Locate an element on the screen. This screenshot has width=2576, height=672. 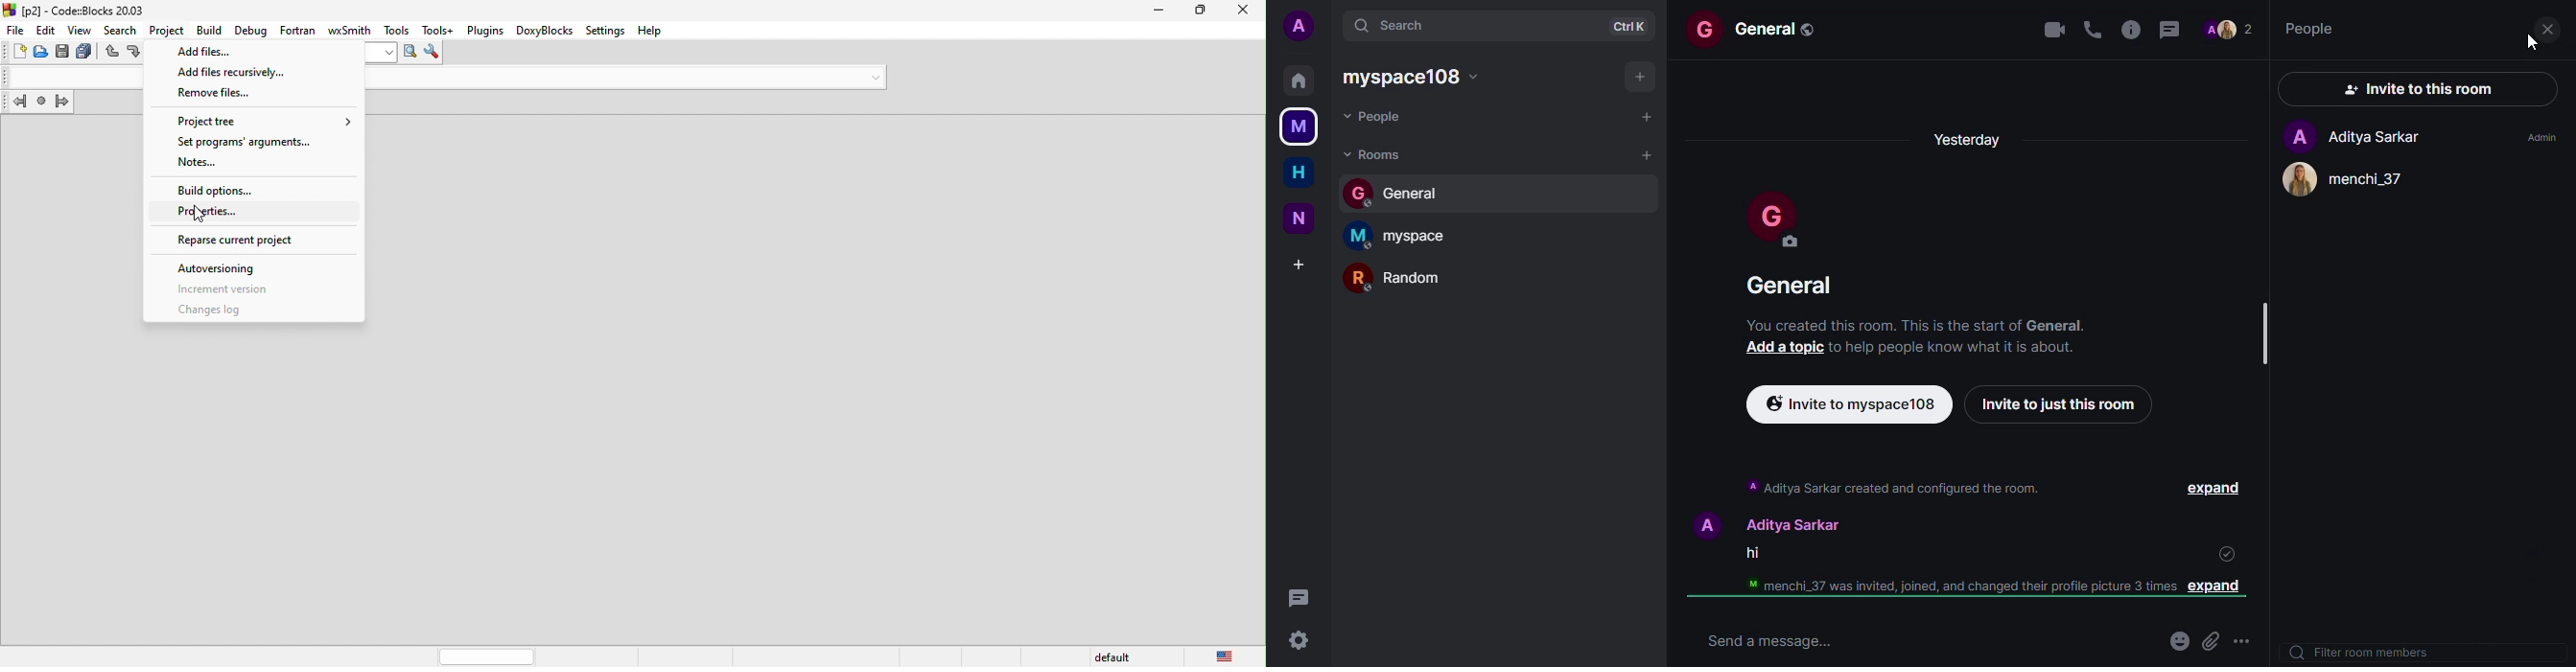
edit is located at coordinates (46, 30).